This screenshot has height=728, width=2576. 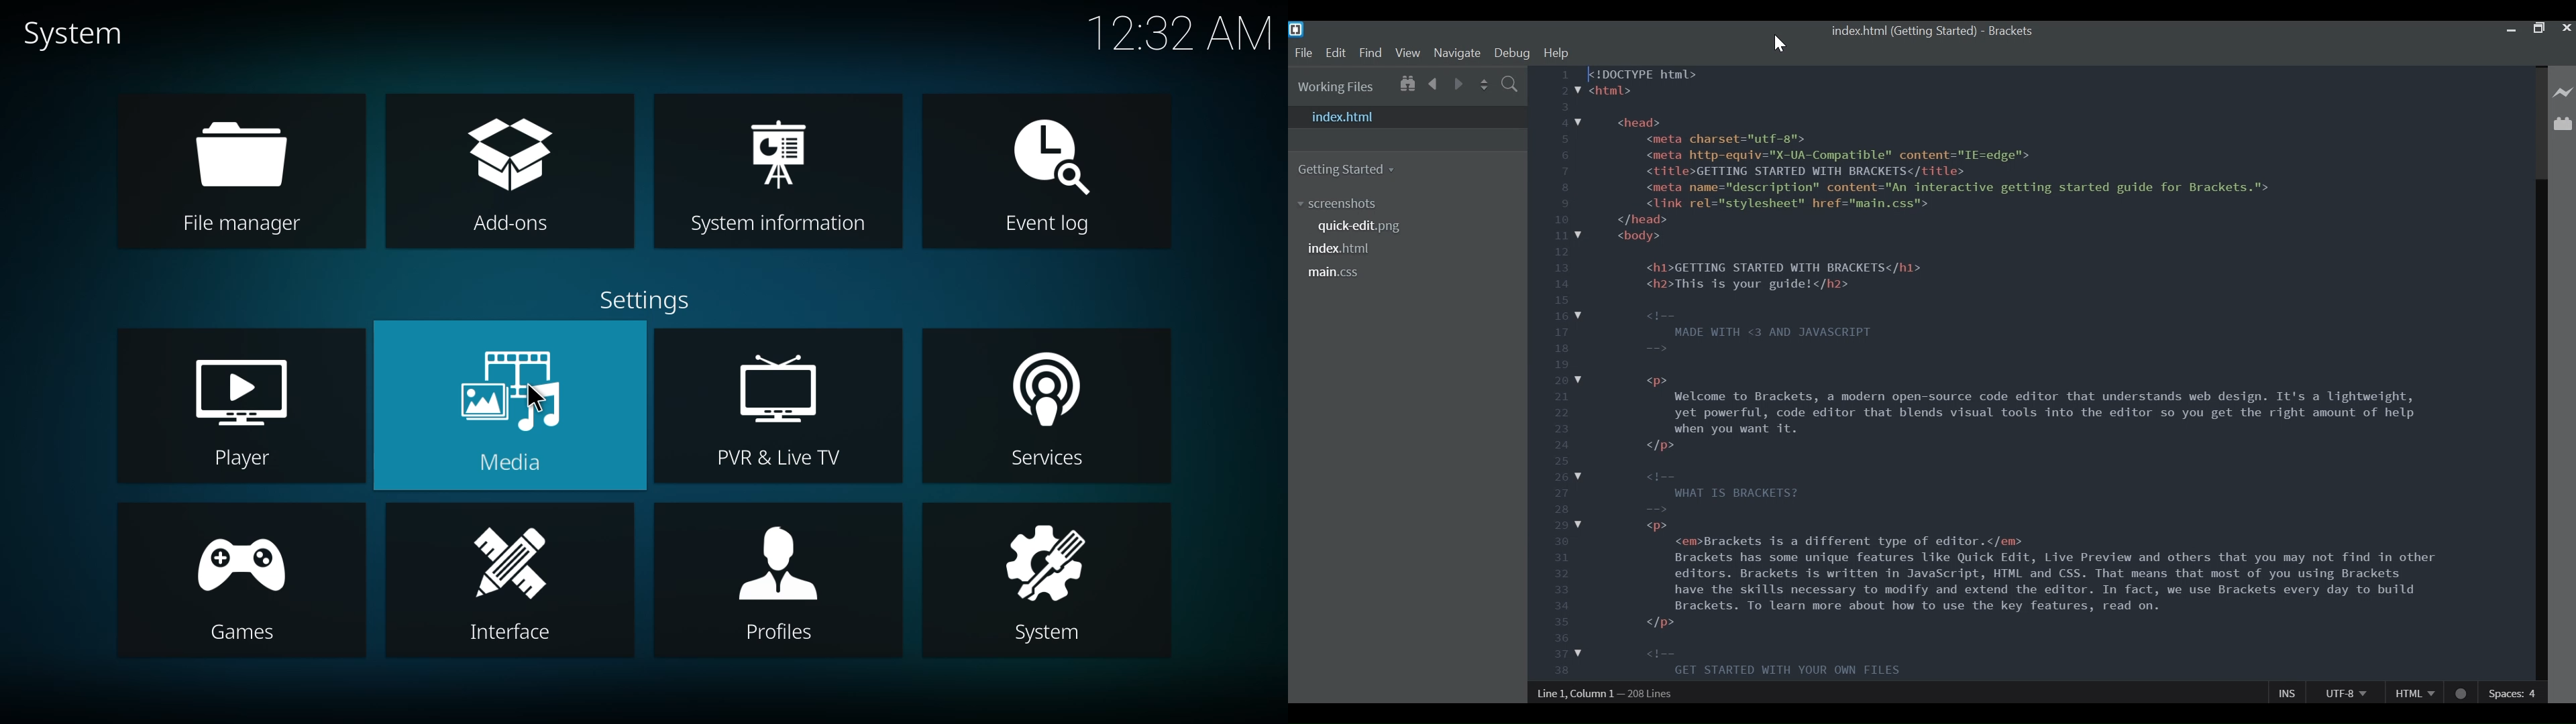 I want to click on UTF - 8, so click(x=2345, y=692).